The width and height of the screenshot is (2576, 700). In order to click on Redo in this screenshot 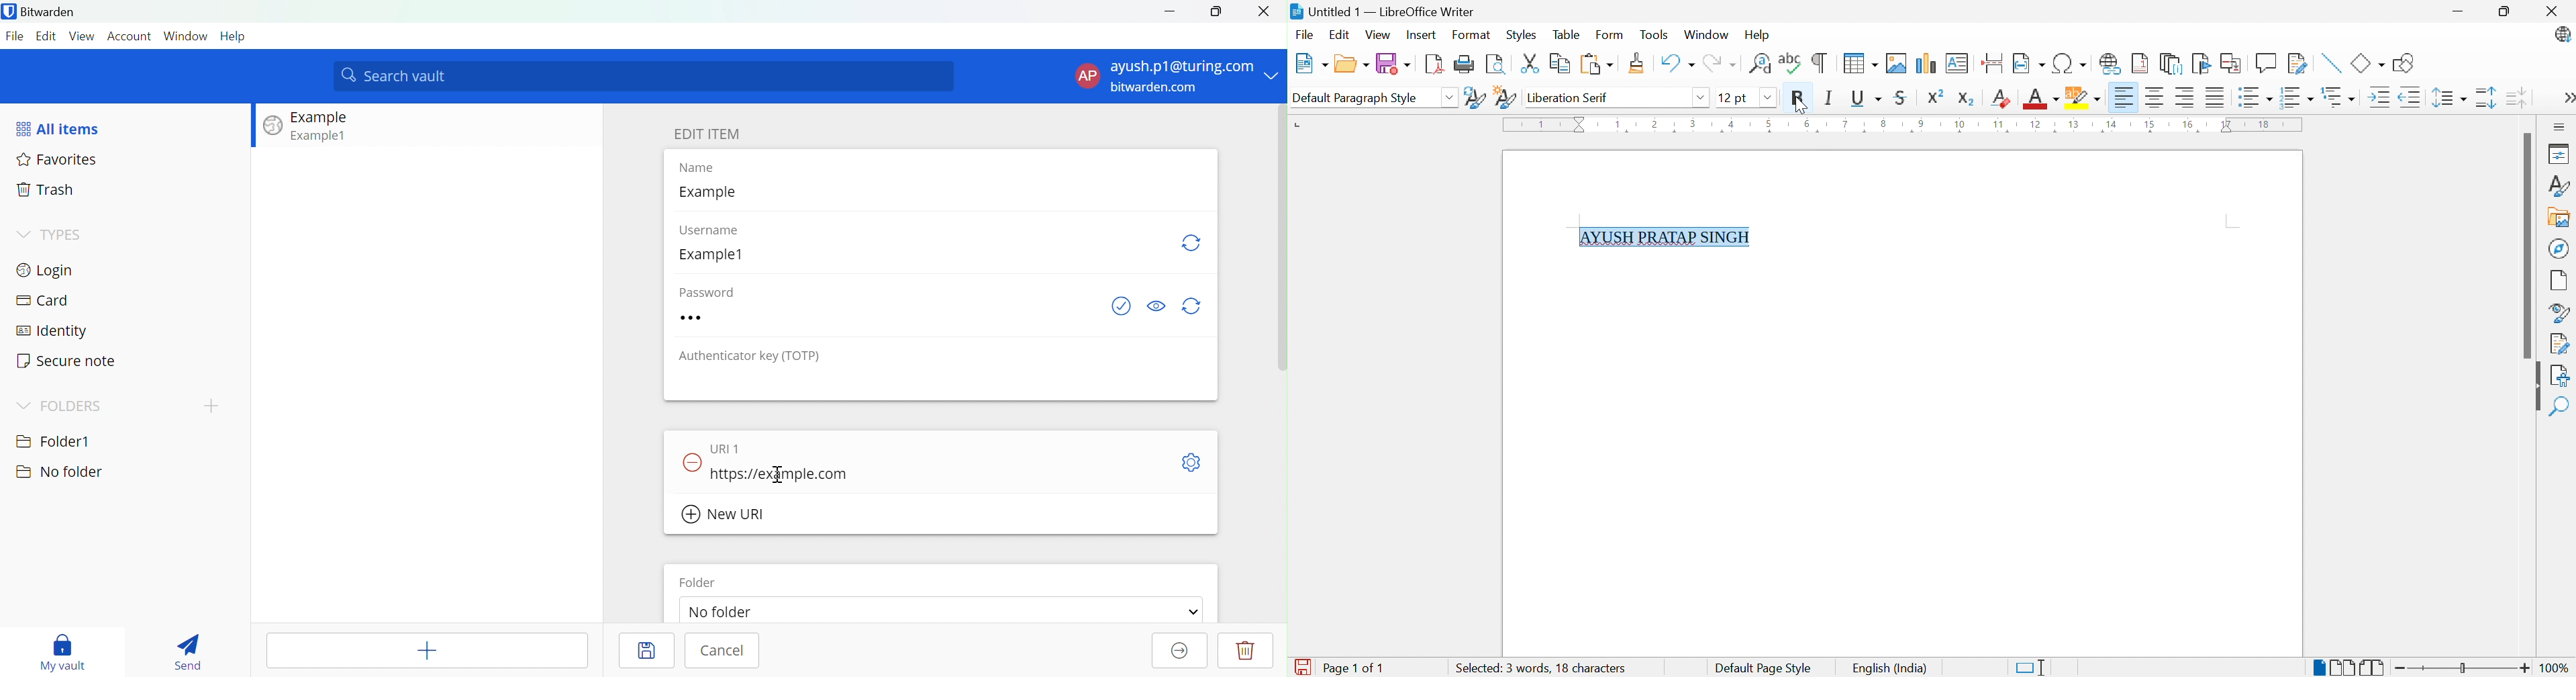, I will do `click(1720, 64)`.